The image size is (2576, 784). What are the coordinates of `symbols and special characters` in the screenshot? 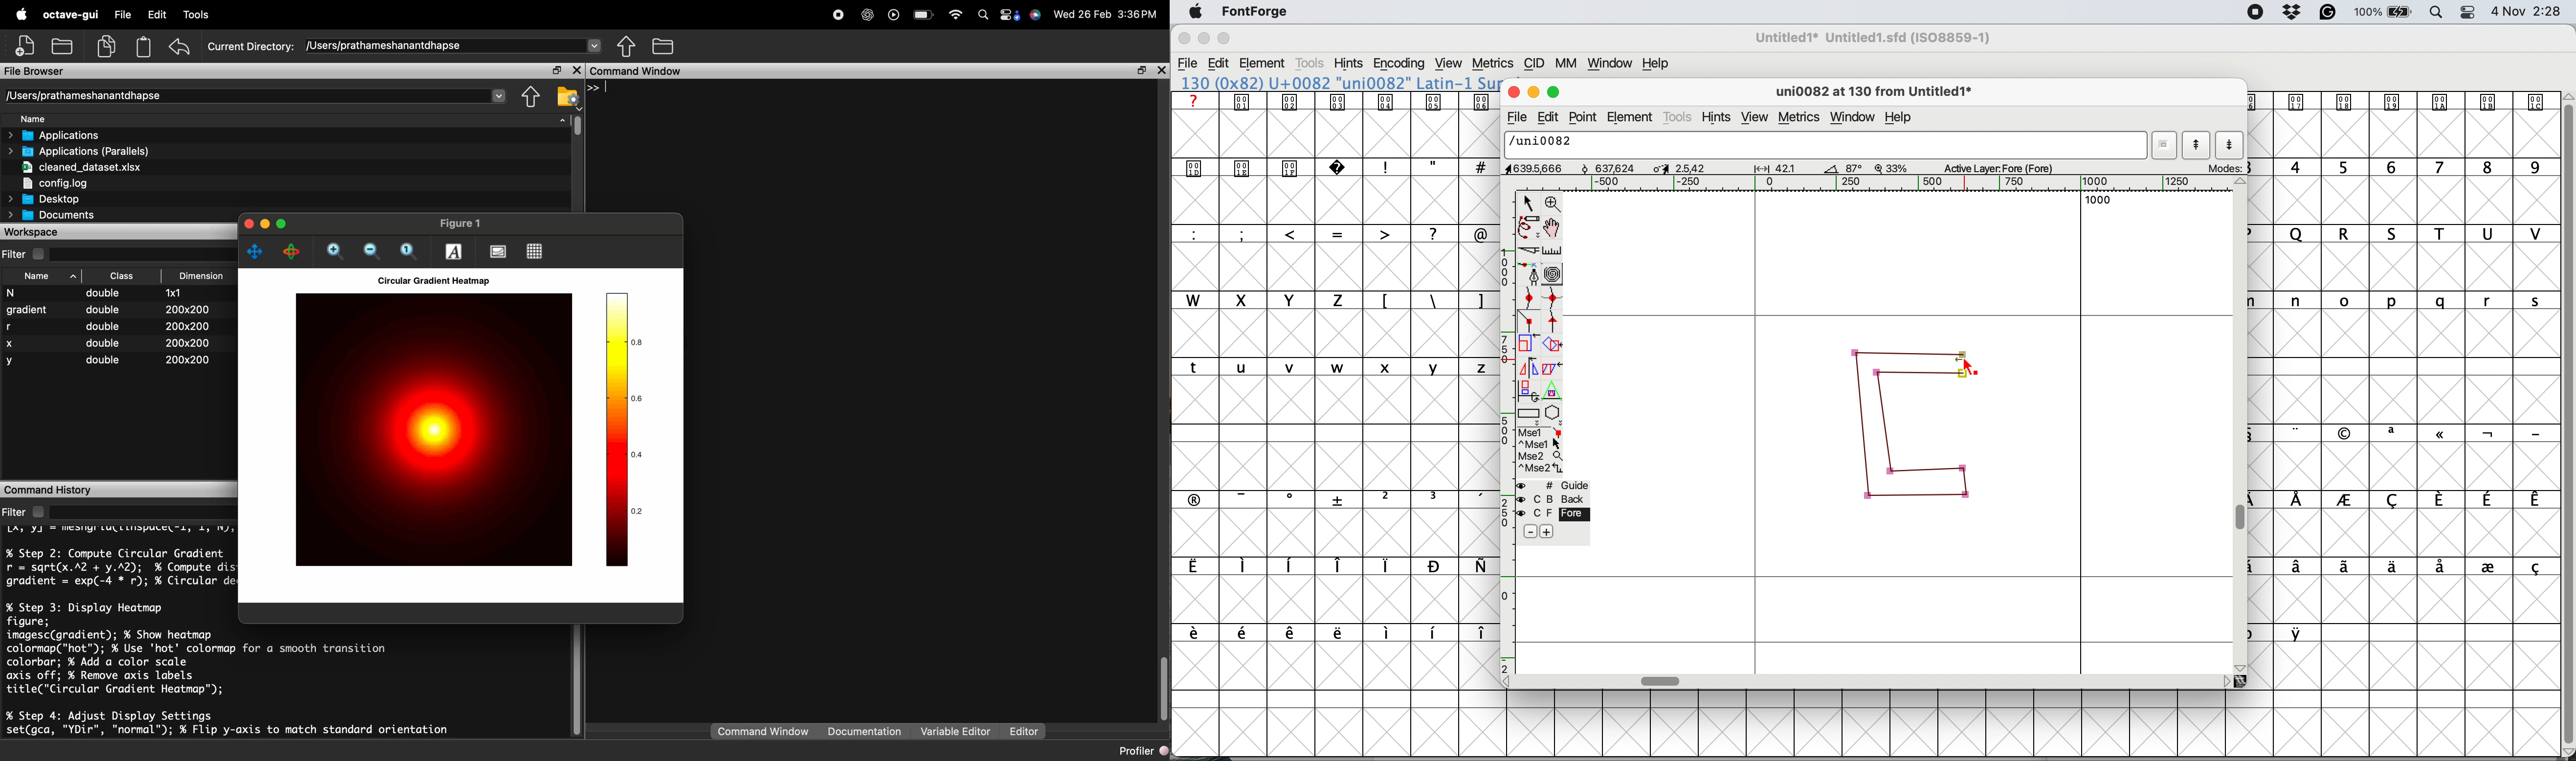 It's located at (1343, 169).